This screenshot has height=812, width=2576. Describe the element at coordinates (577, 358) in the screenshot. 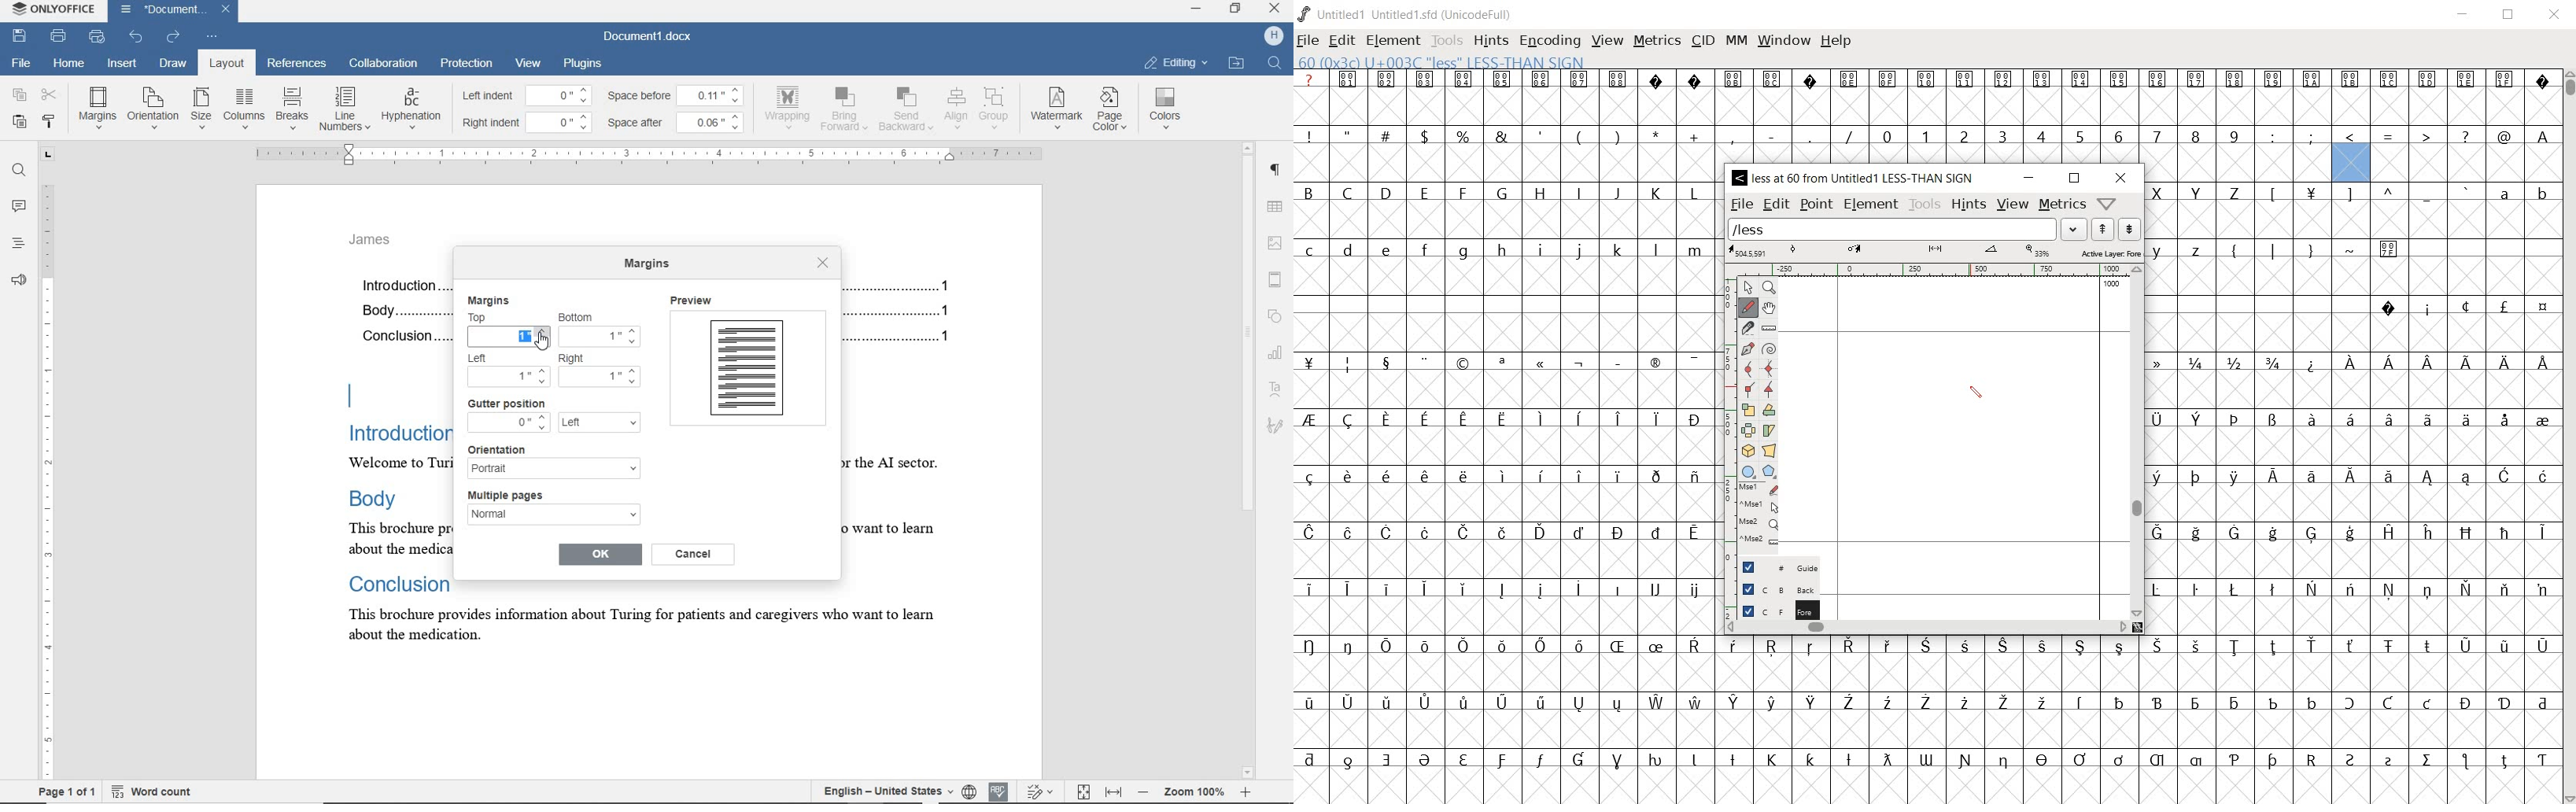

I see `right` at that location.